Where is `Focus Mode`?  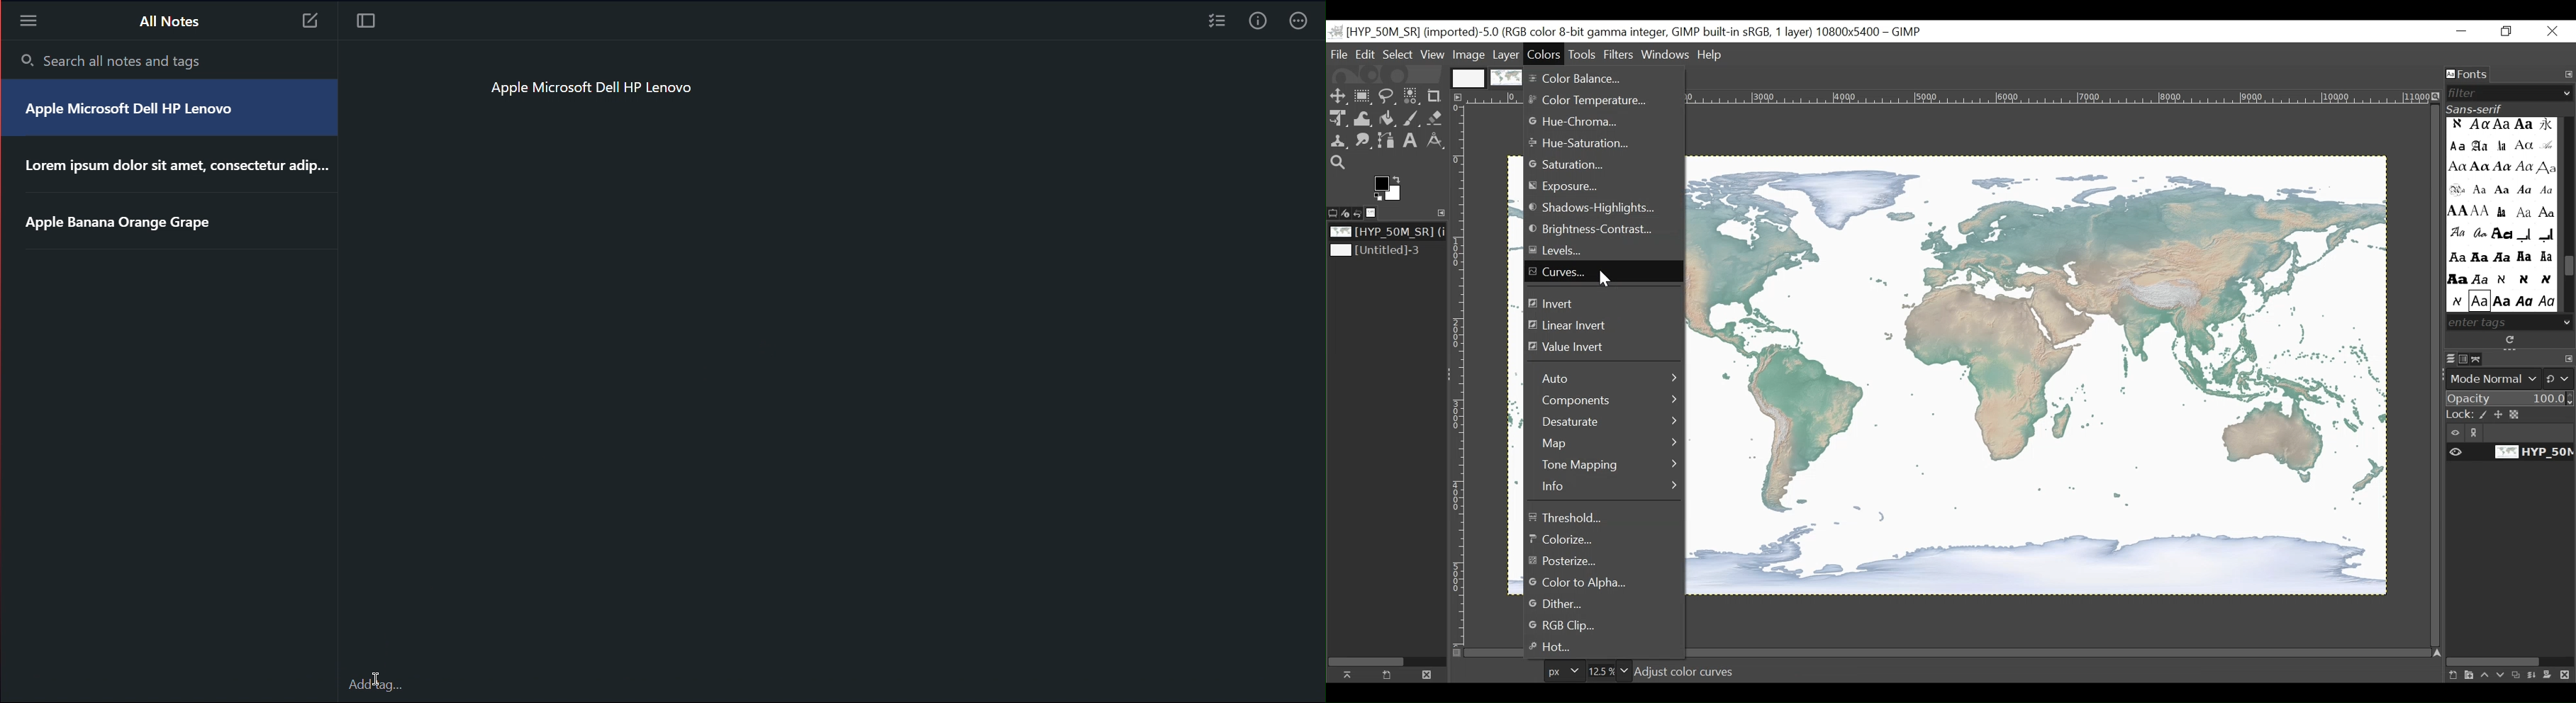
Focus Mode is located at coordinates (367, 21).